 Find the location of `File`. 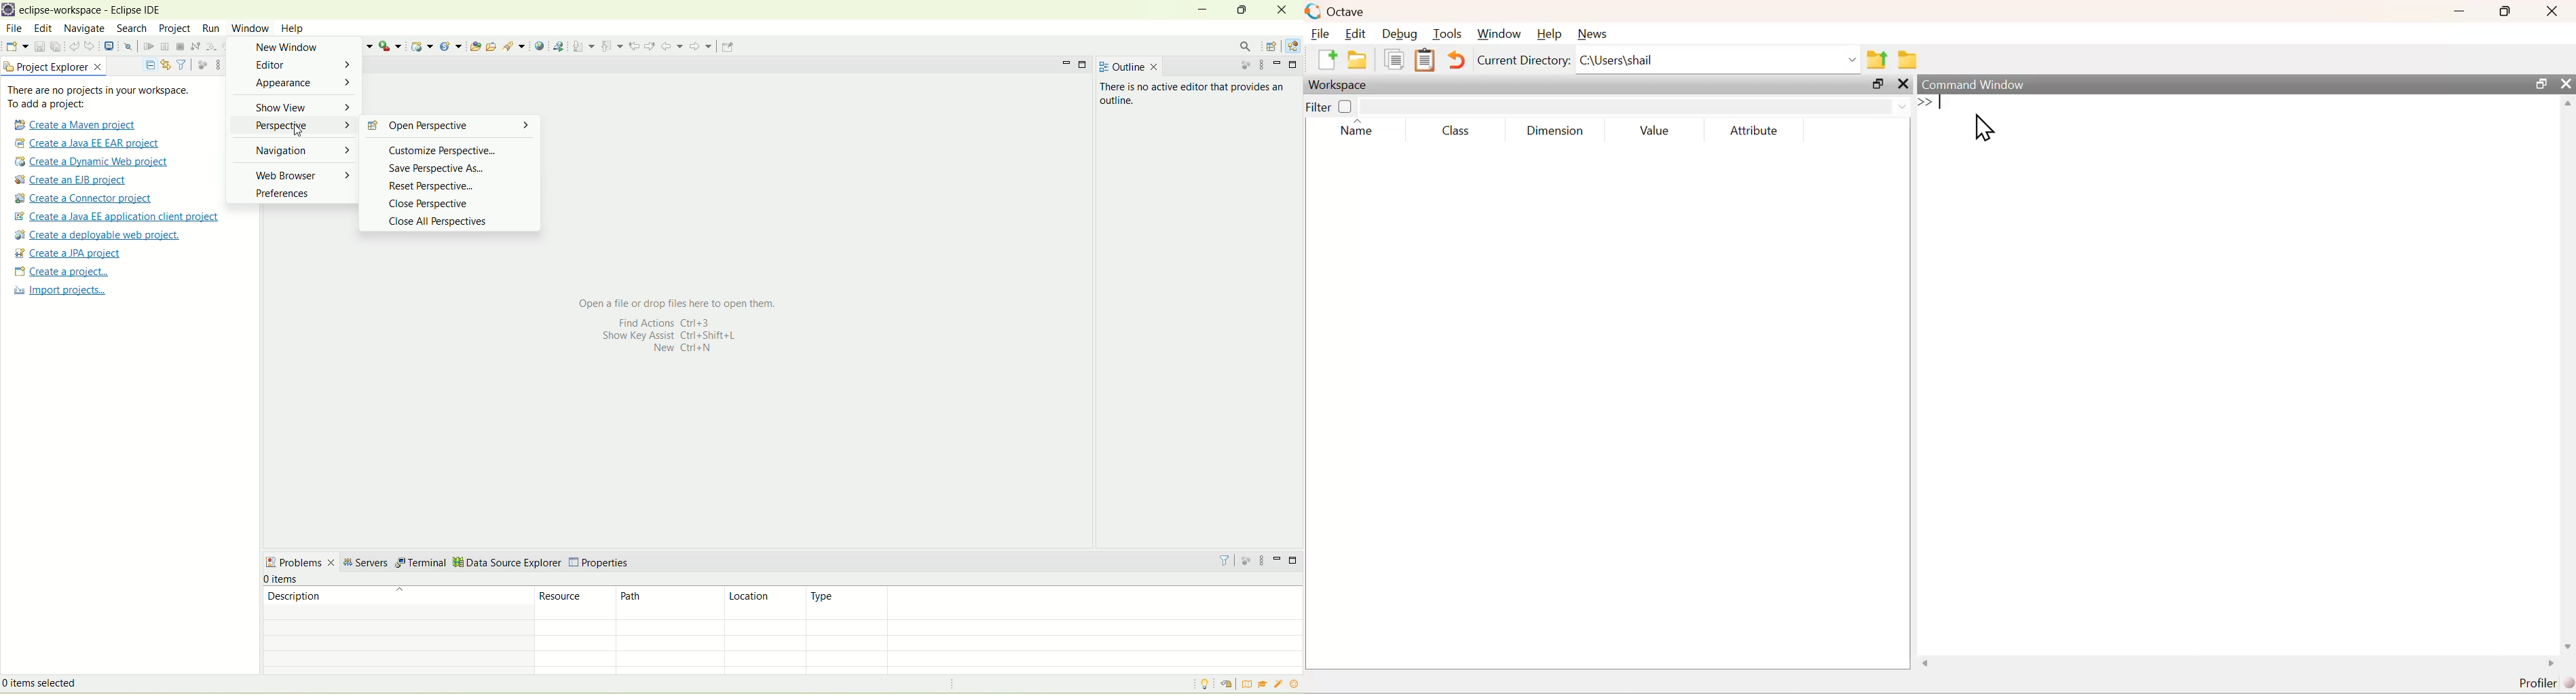

File is located at coordinates (1323, 35).